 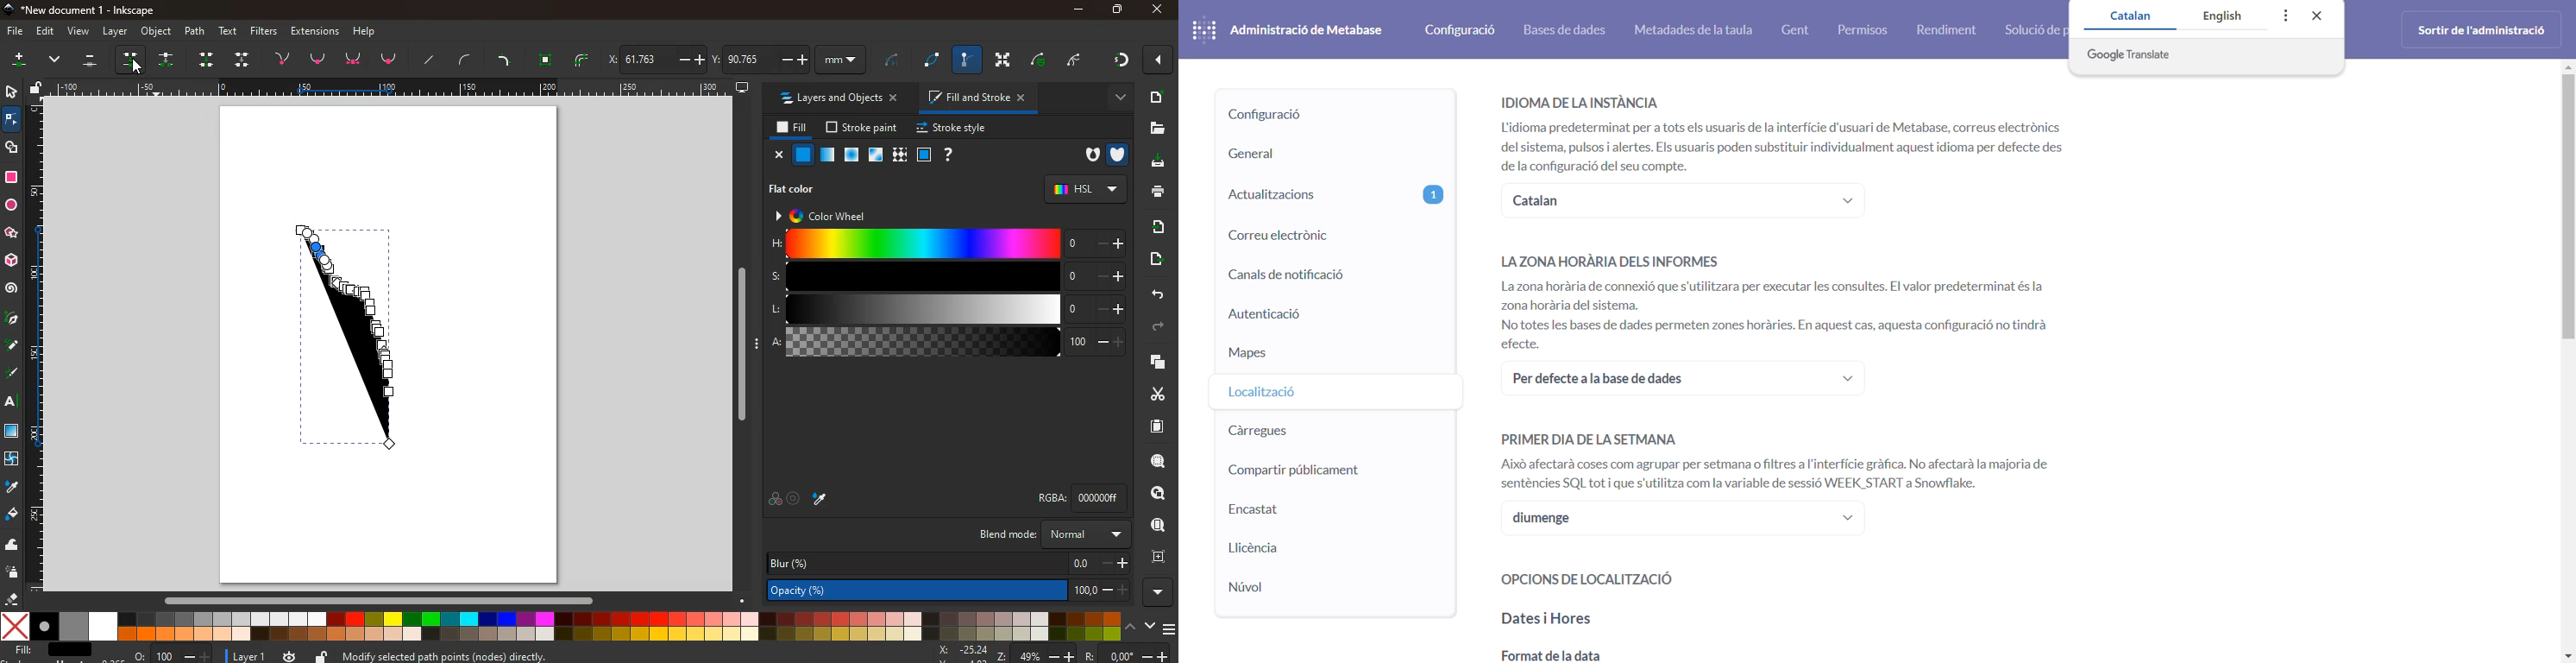 I want to click on updates, so click(x=1332, y=192).